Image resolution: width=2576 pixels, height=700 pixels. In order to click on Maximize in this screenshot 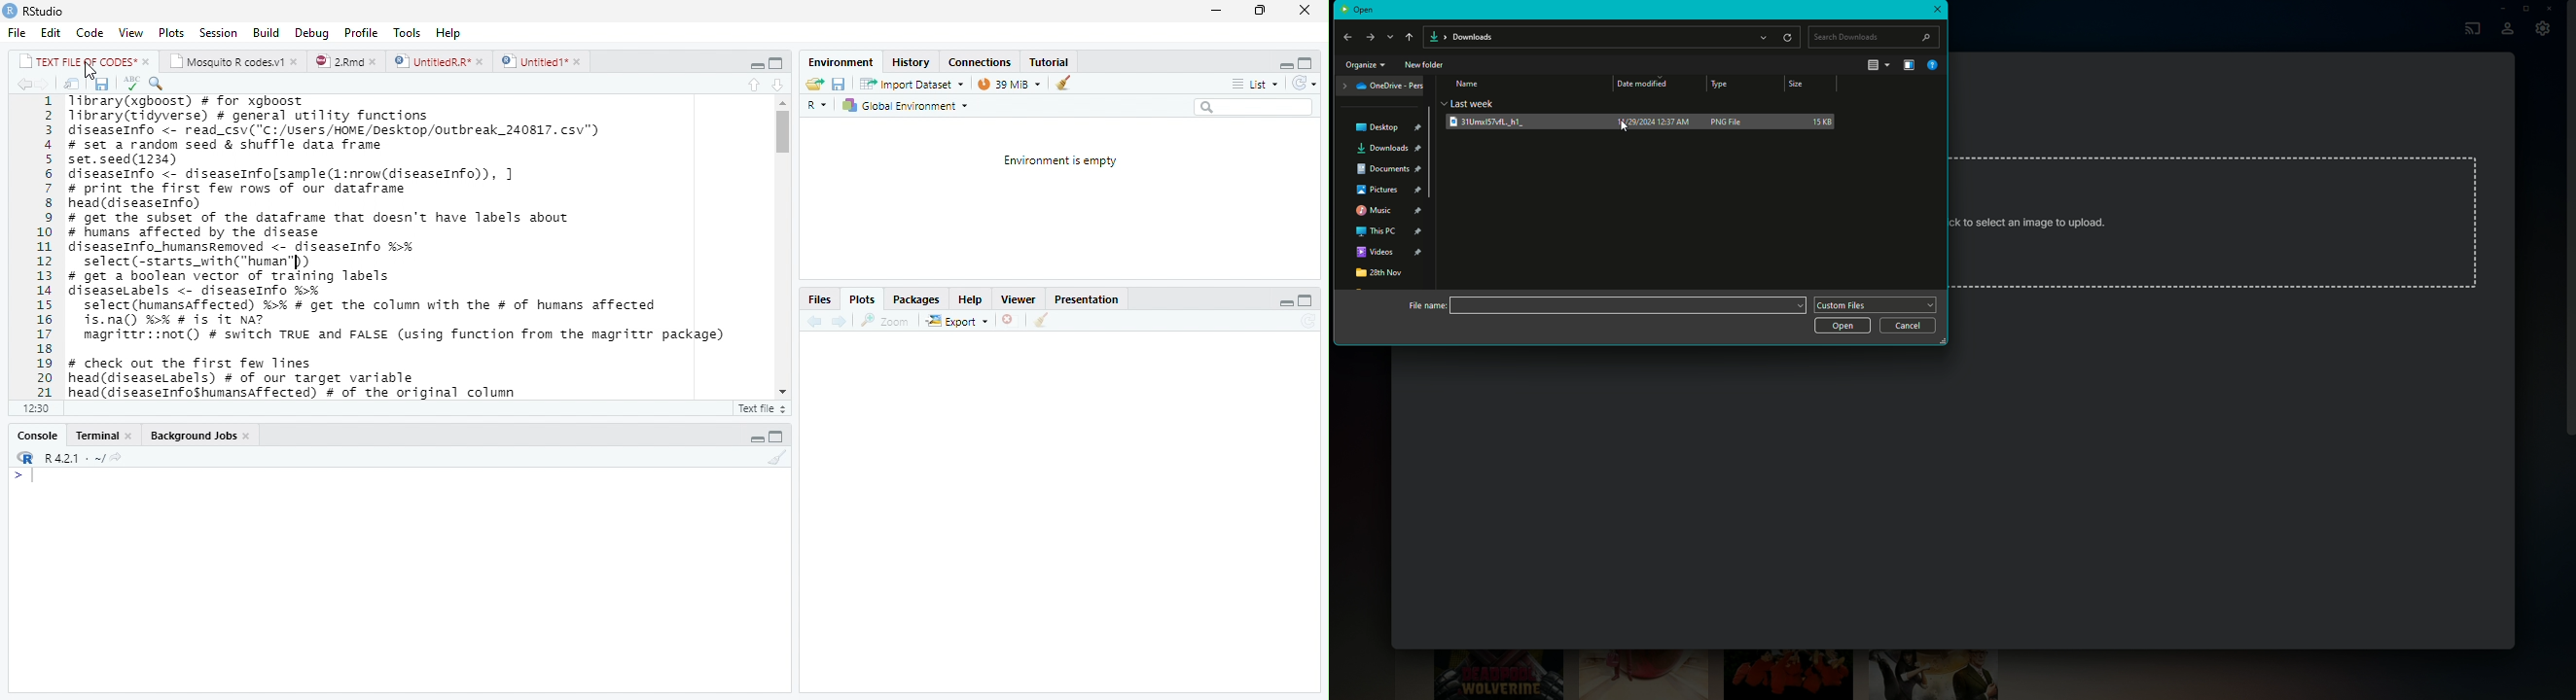, I will do `click(1308, 61)`.